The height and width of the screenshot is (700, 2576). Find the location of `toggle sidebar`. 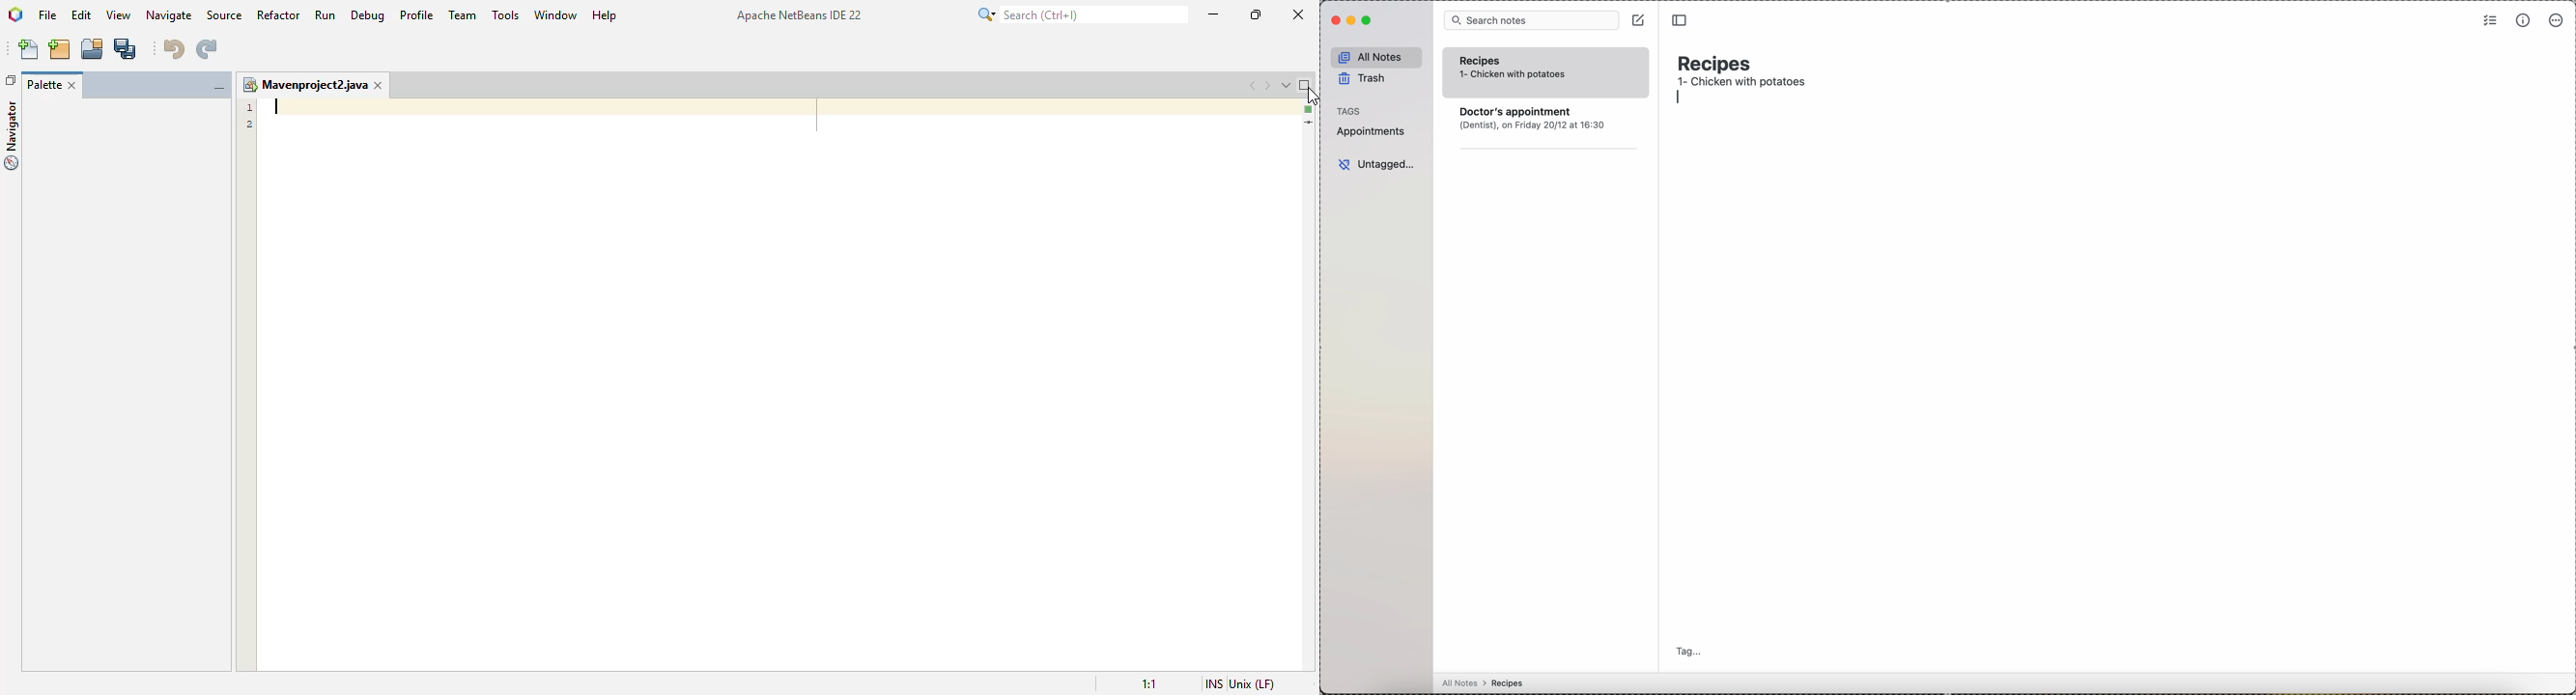

toggle sidebar is located at coordinates (1678, 19).